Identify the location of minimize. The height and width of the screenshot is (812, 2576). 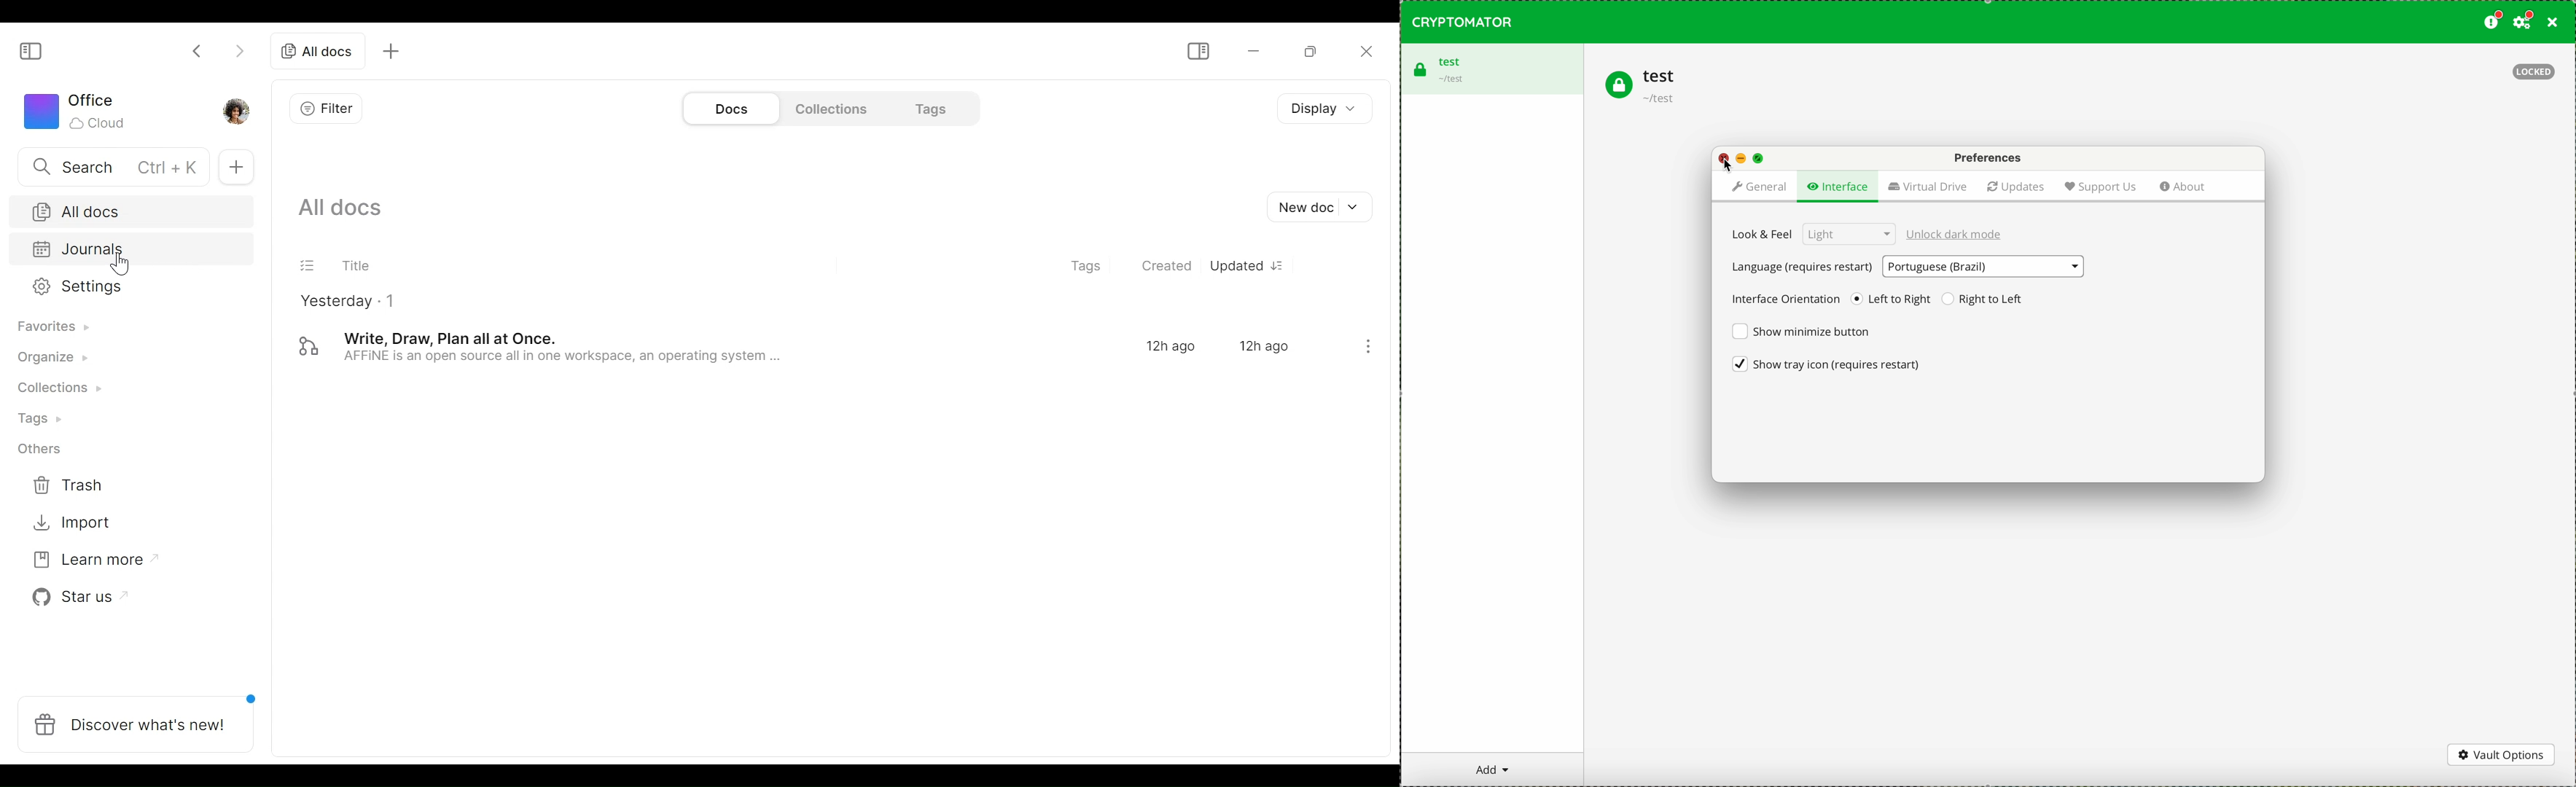
(1742, 157).